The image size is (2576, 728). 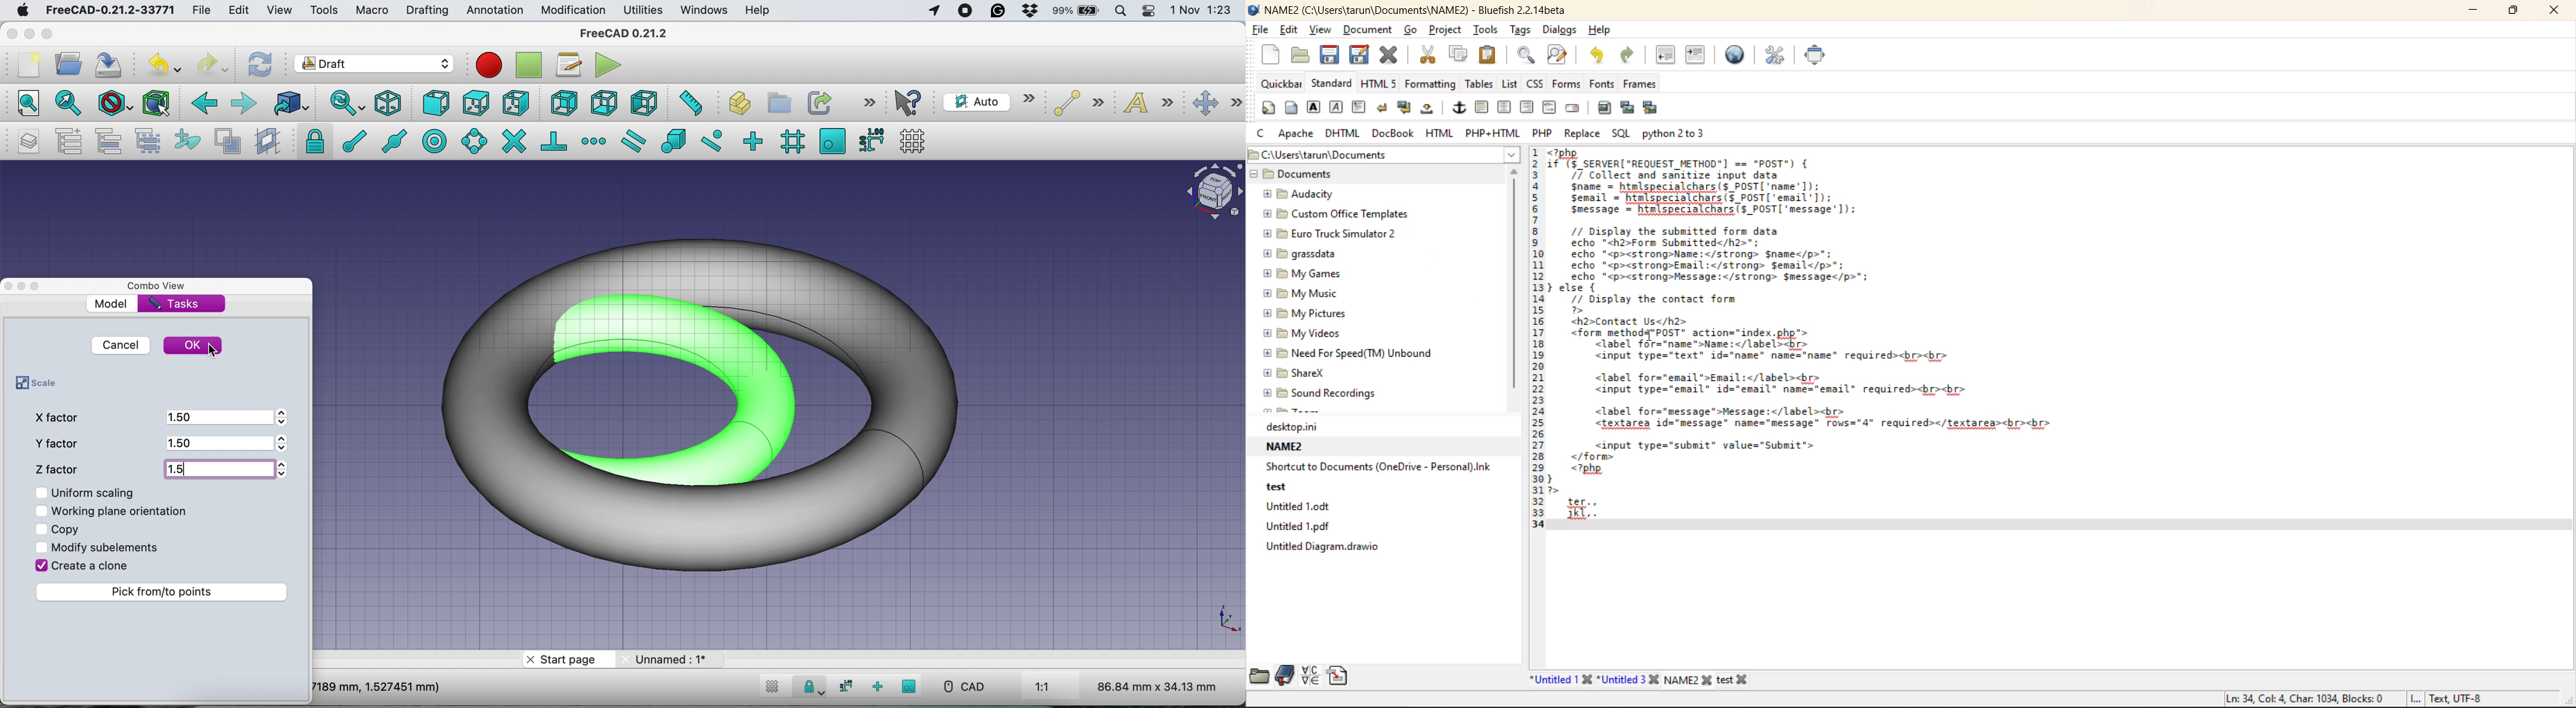 What do you see at coordinates (569, 68) in the screenshot?
I see `macros` at bounding box center [569, 68].